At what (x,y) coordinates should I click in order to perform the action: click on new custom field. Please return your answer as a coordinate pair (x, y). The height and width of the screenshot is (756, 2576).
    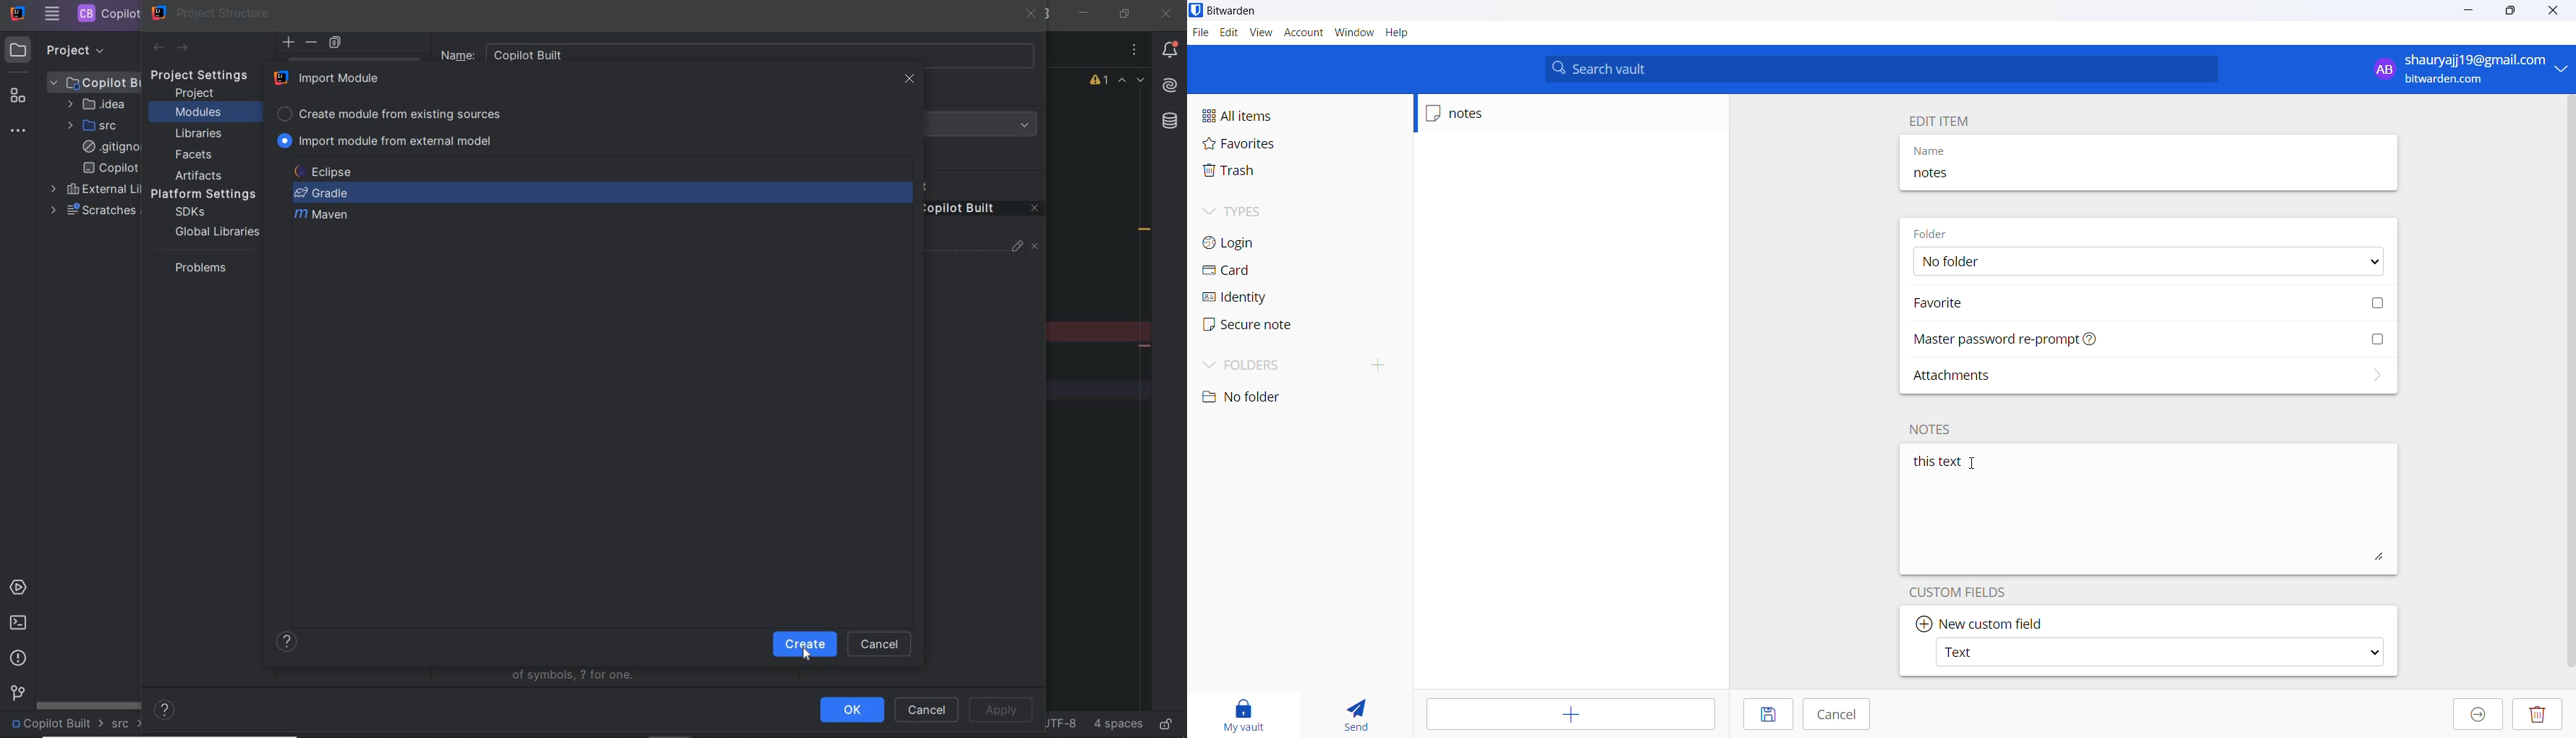
    Looking at the image, I should click on (1993, 622).